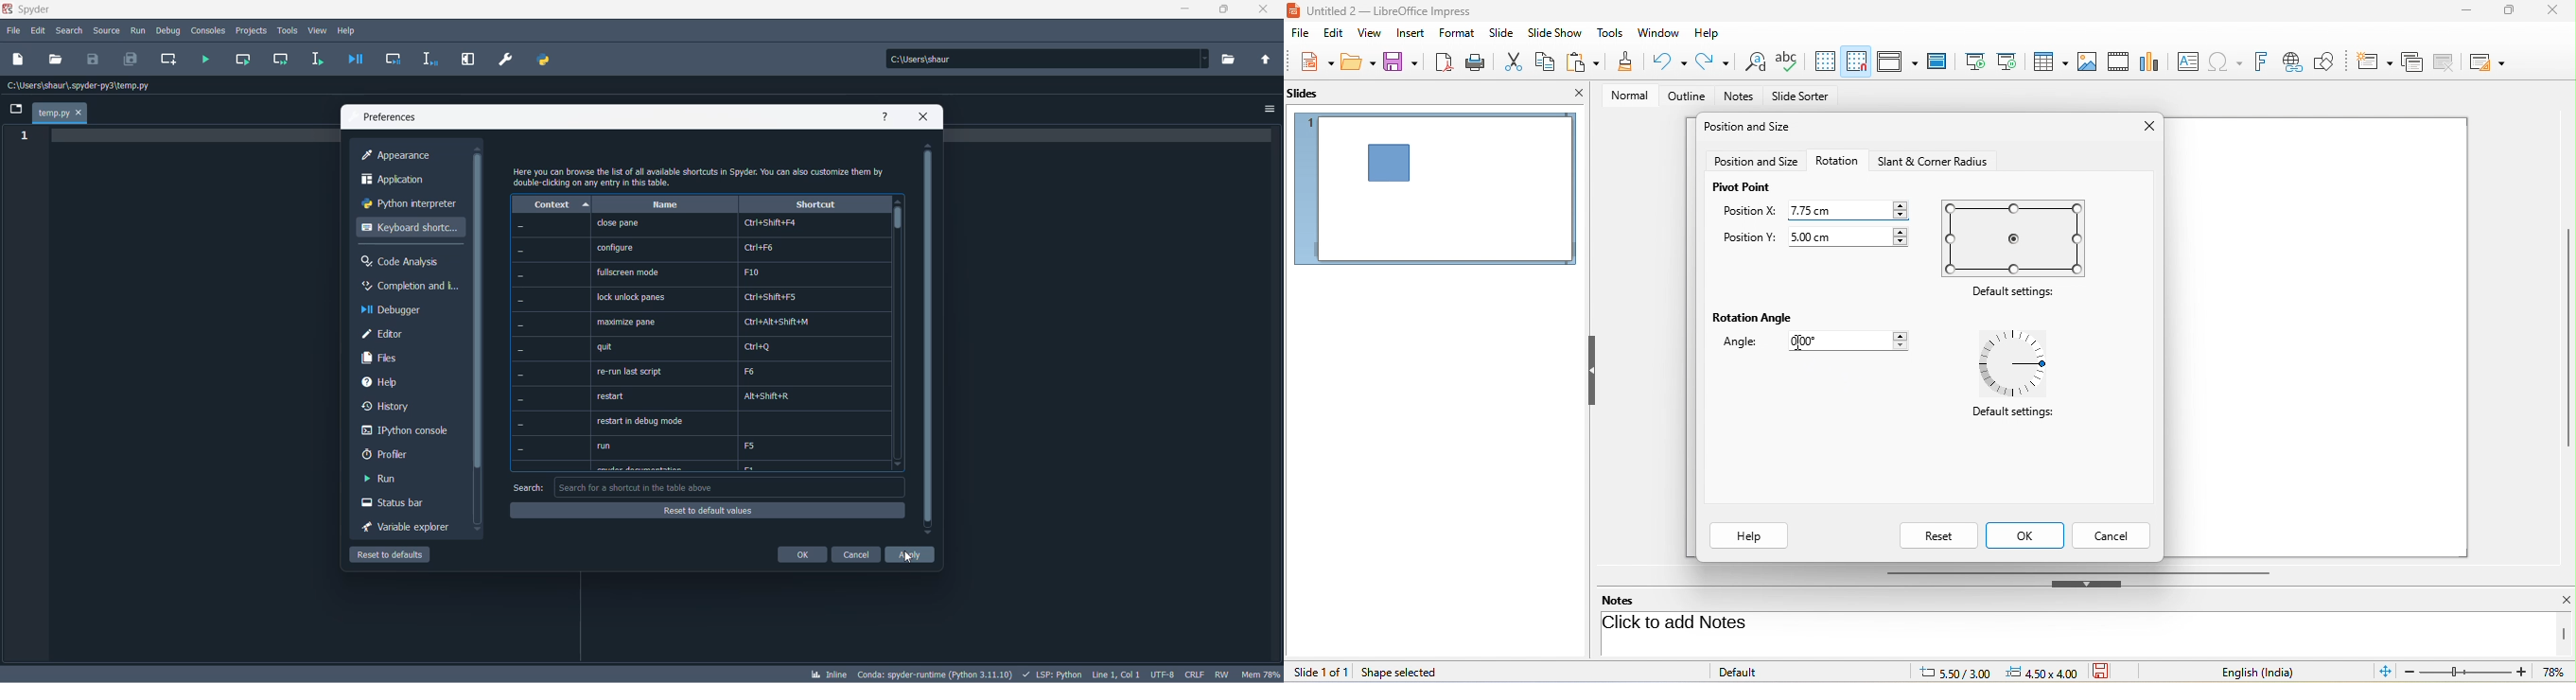  I want to click on -, so click(522, 424).